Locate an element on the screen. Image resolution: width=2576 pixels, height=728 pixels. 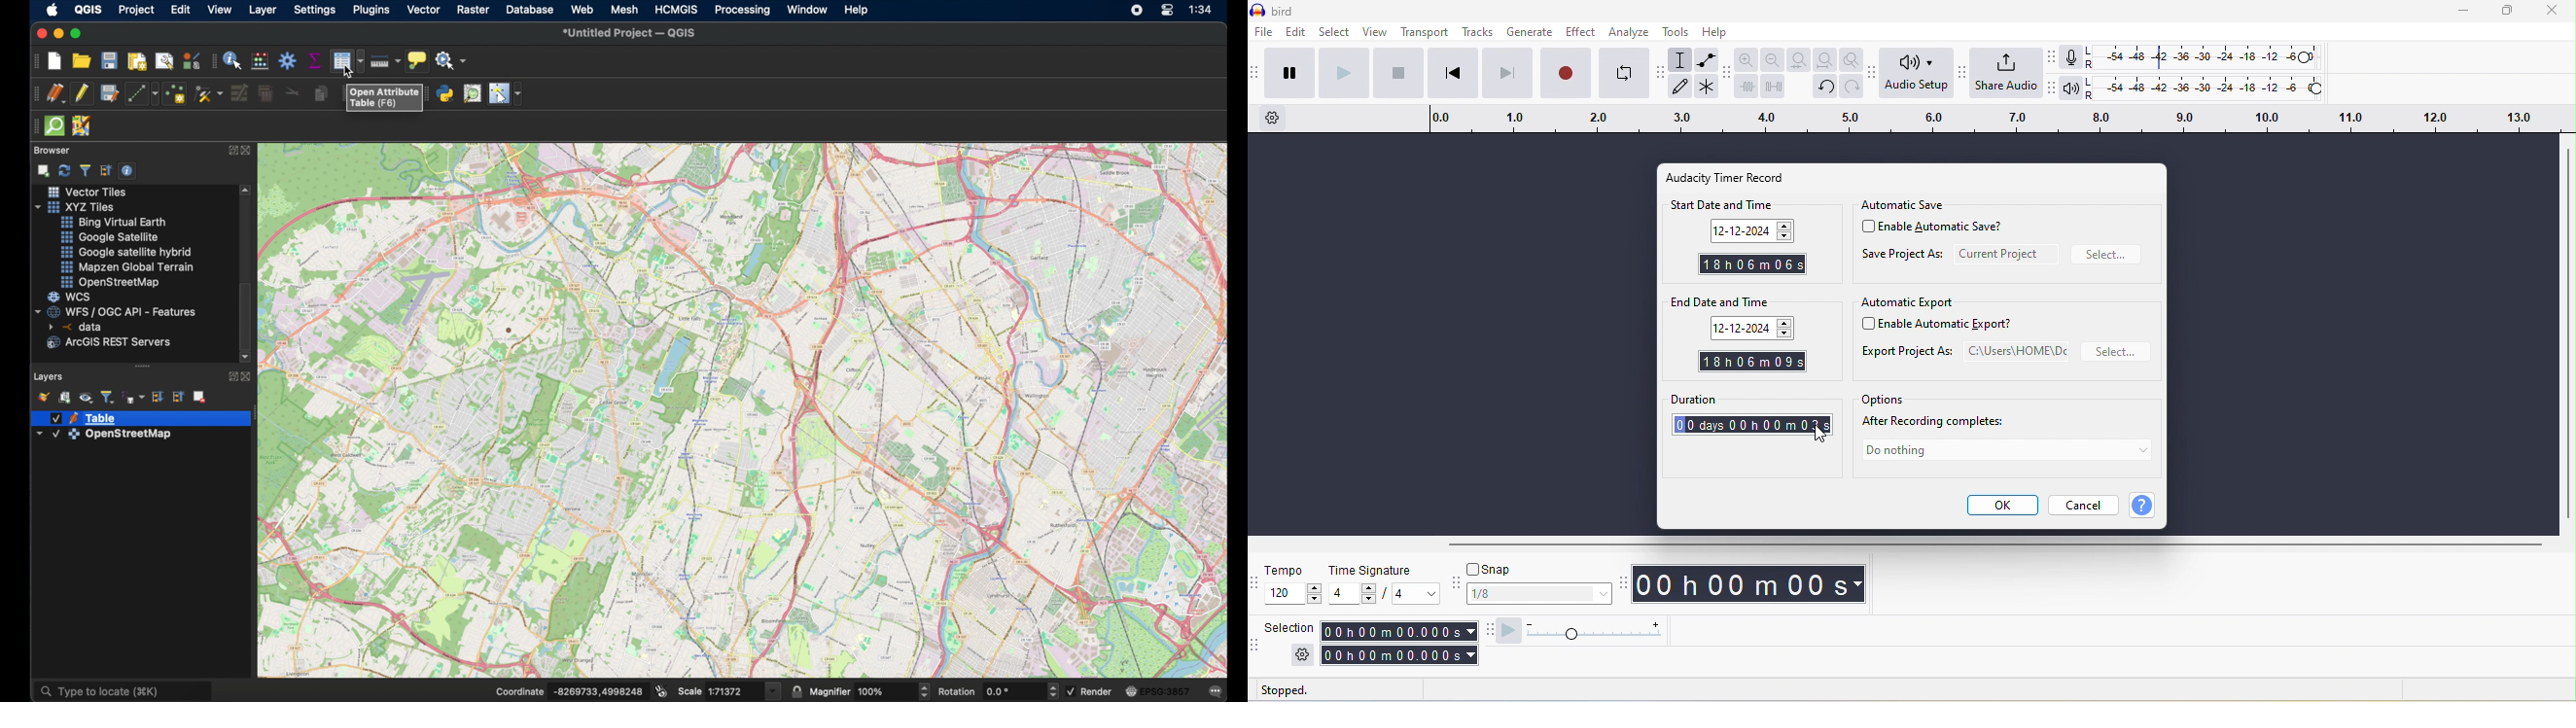
increase or decrease rotation value is located at coordinates (1055, 690).